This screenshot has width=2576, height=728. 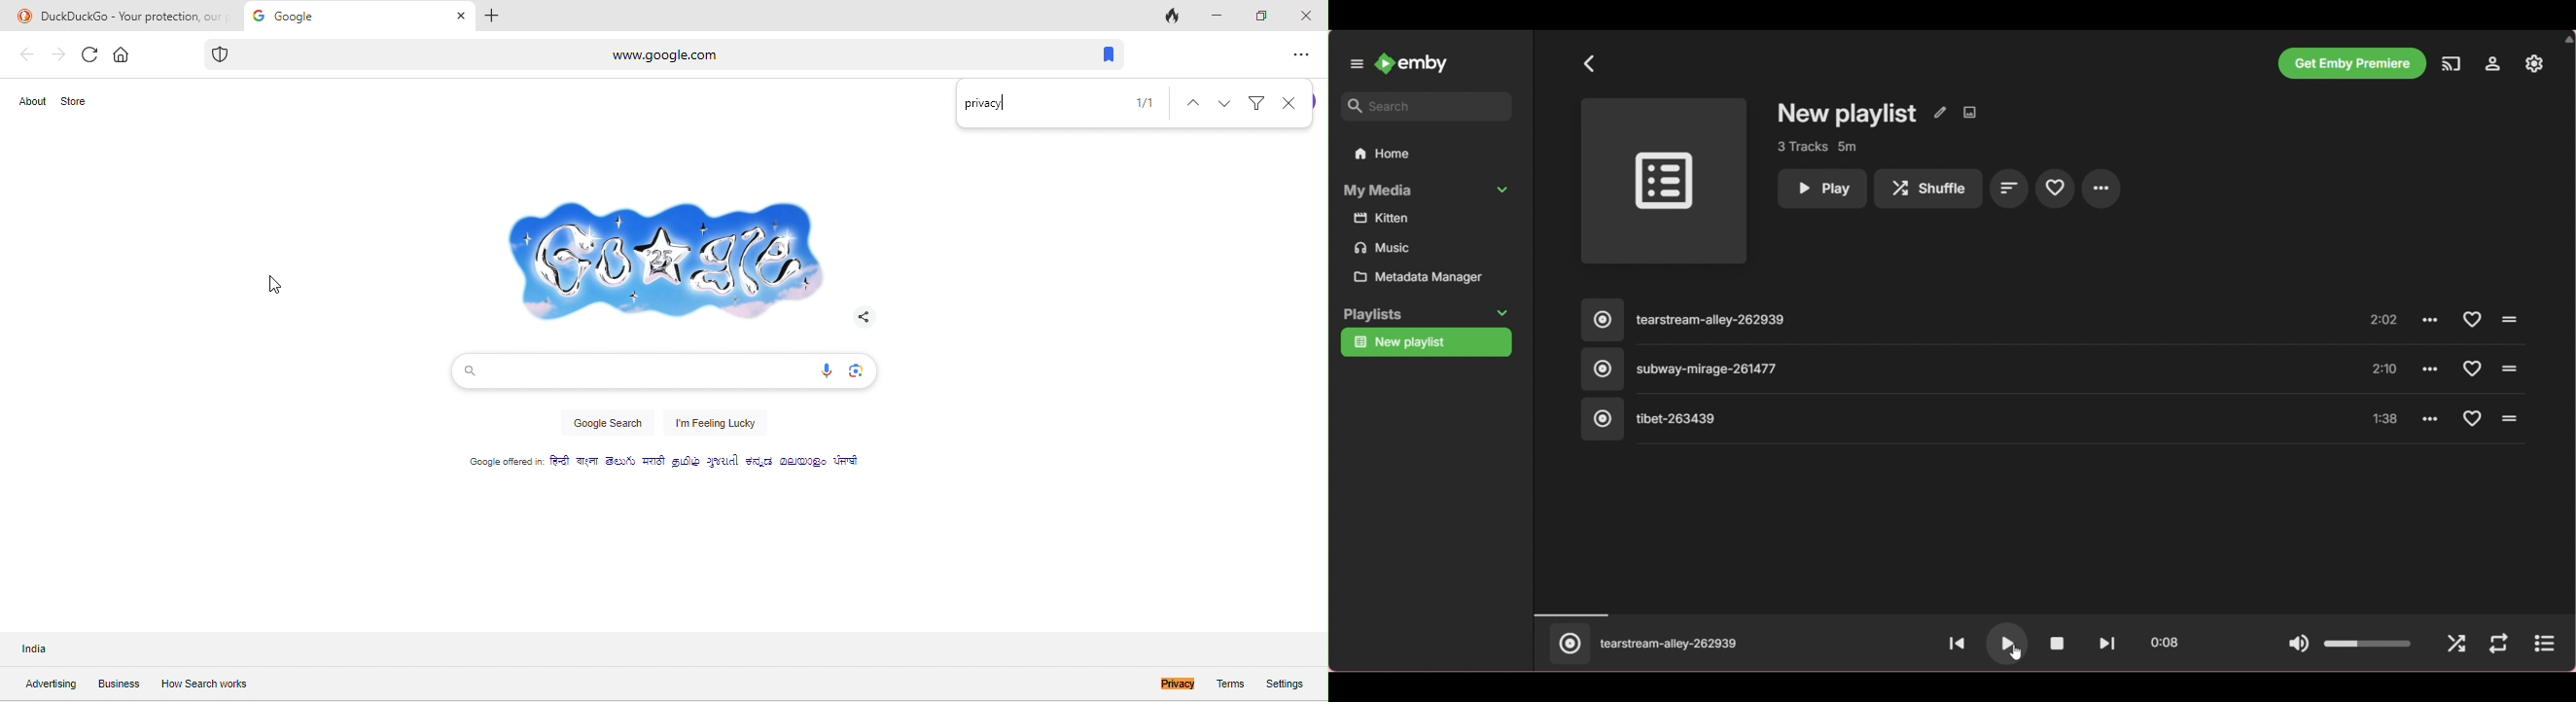 What do you see at coordinates (2369, 644) in the screenshot?
I see `Change volume of song` at bounding box center [2369, 644].